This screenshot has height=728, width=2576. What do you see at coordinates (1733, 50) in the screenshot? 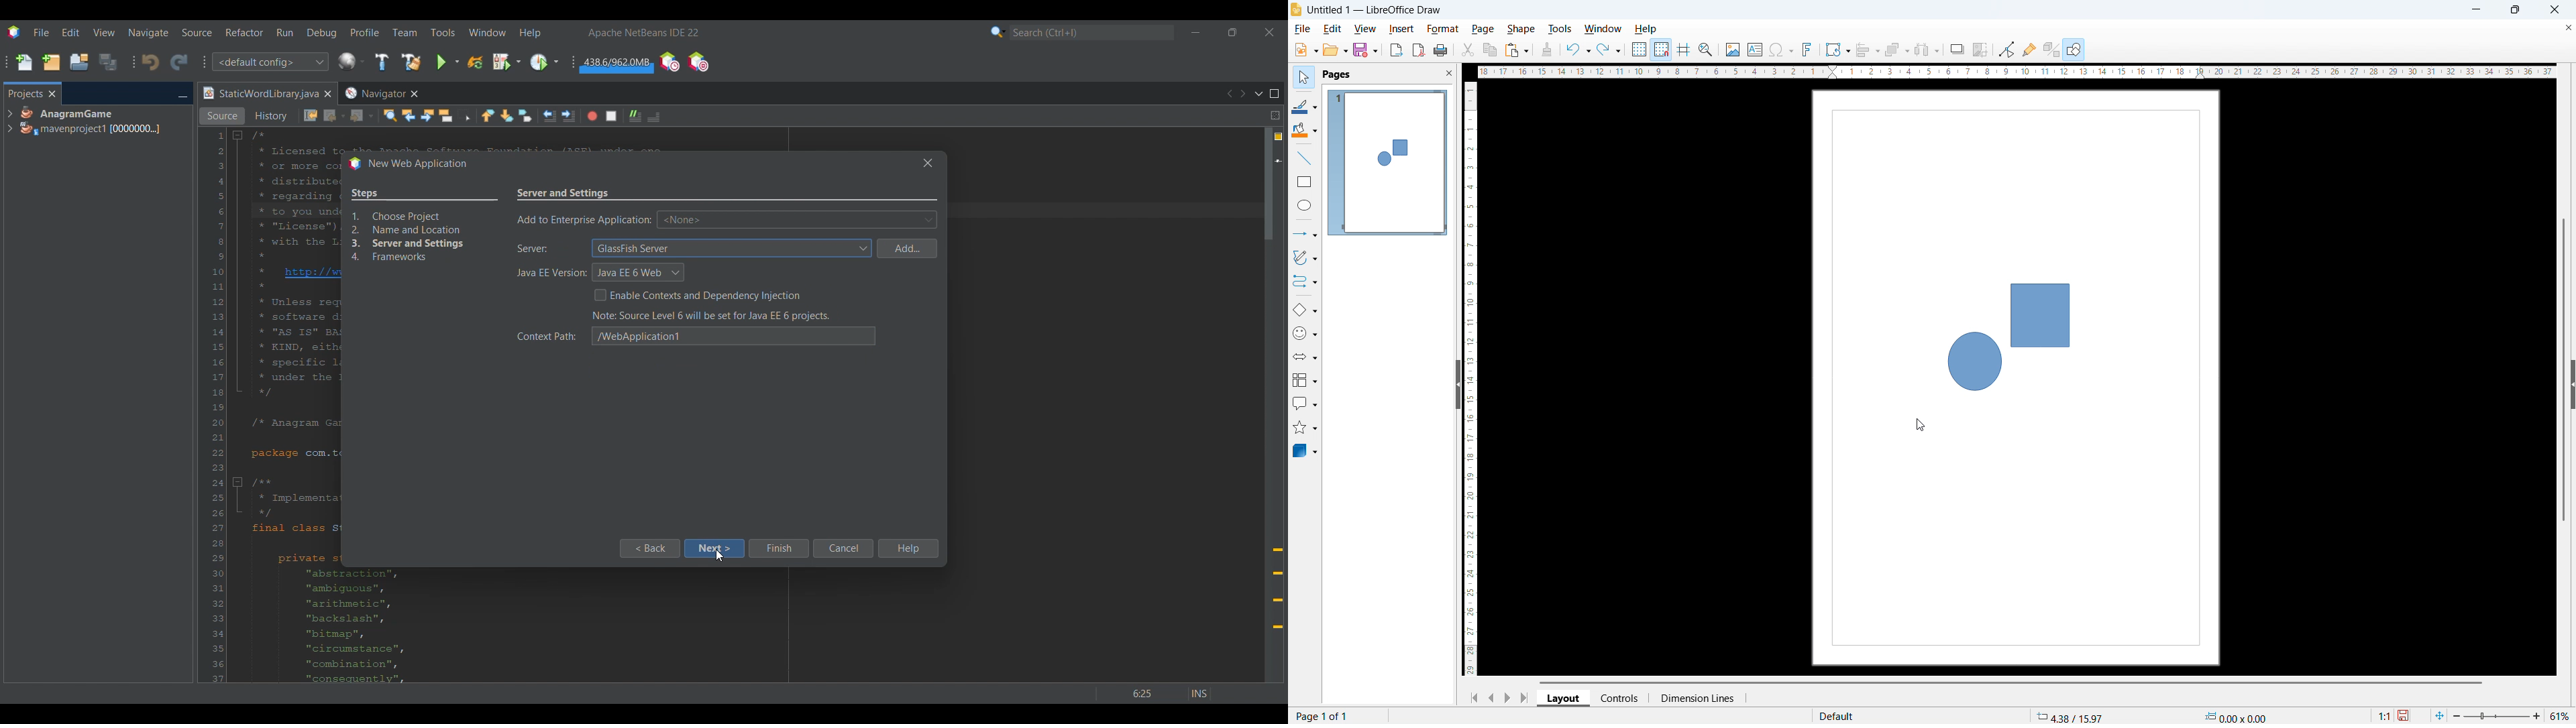
I see `insert image` at bounding box center [1733, 50].